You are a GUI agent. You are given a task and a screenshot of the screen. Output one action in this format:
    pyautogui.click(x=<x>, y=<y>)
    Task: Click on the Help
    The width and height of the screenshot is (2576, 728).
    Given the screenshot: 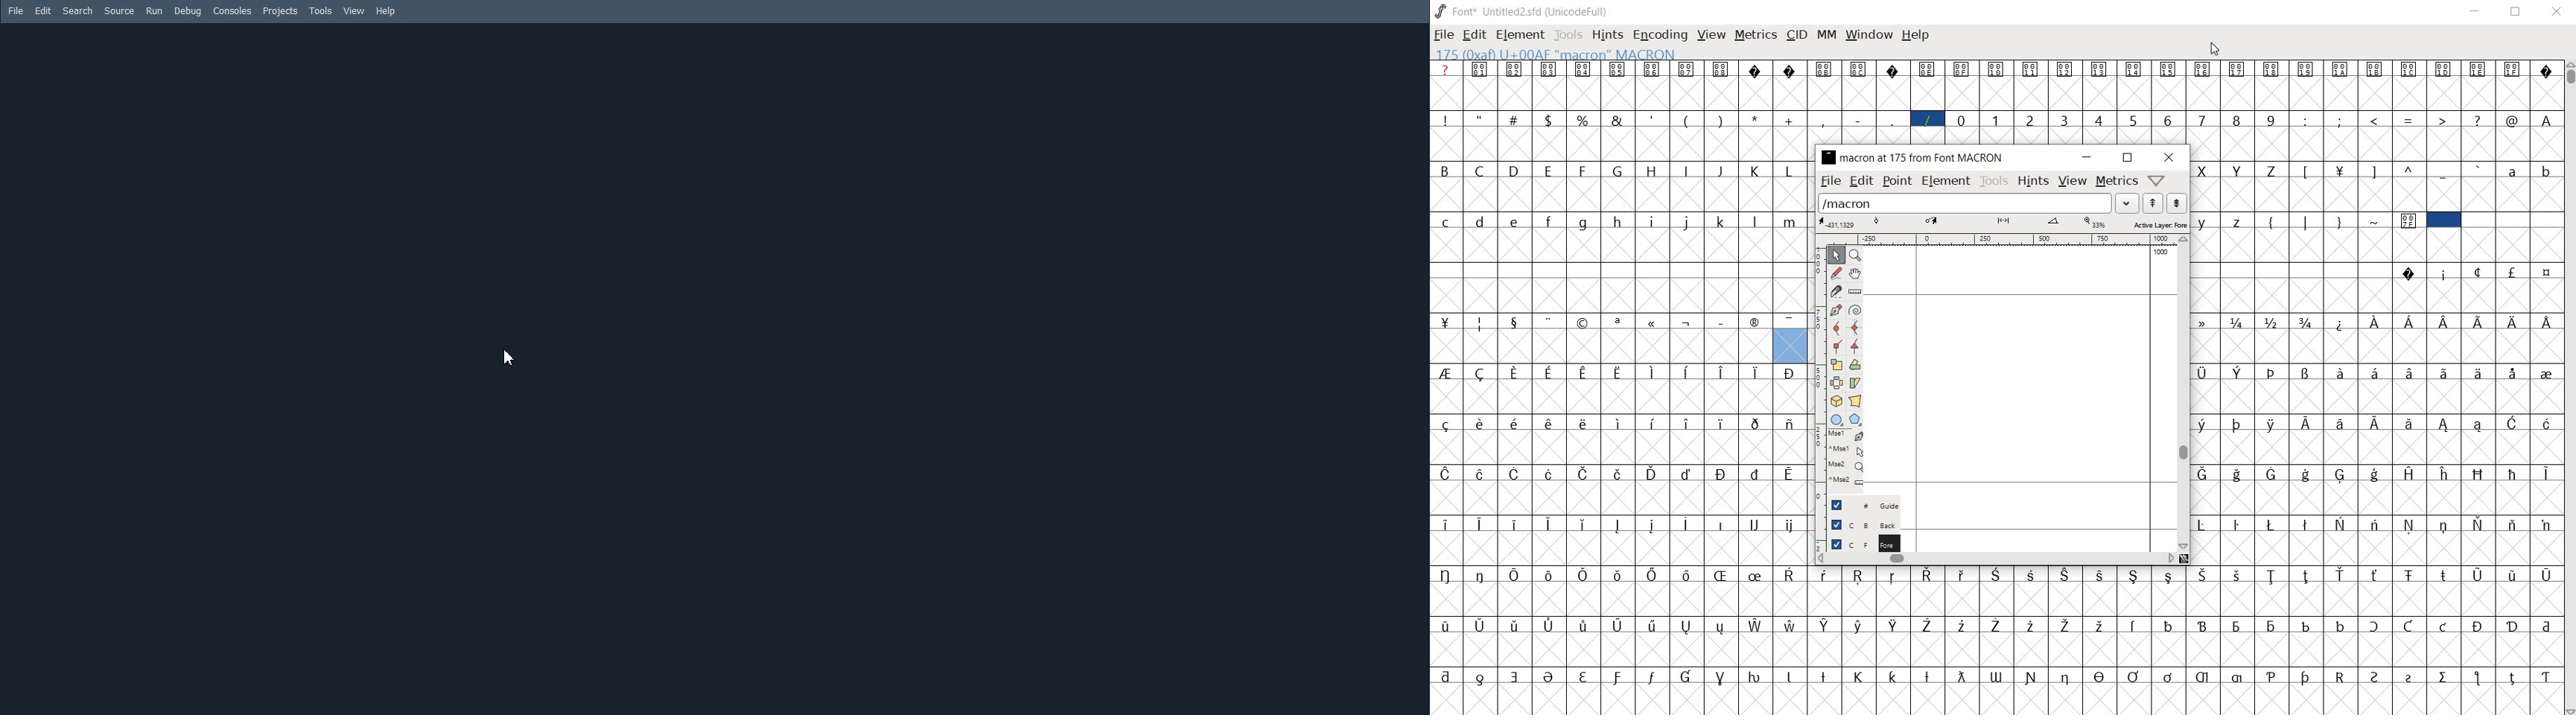 What is the action you would take?
    pyautogui.click(x=1917, y=35)
    